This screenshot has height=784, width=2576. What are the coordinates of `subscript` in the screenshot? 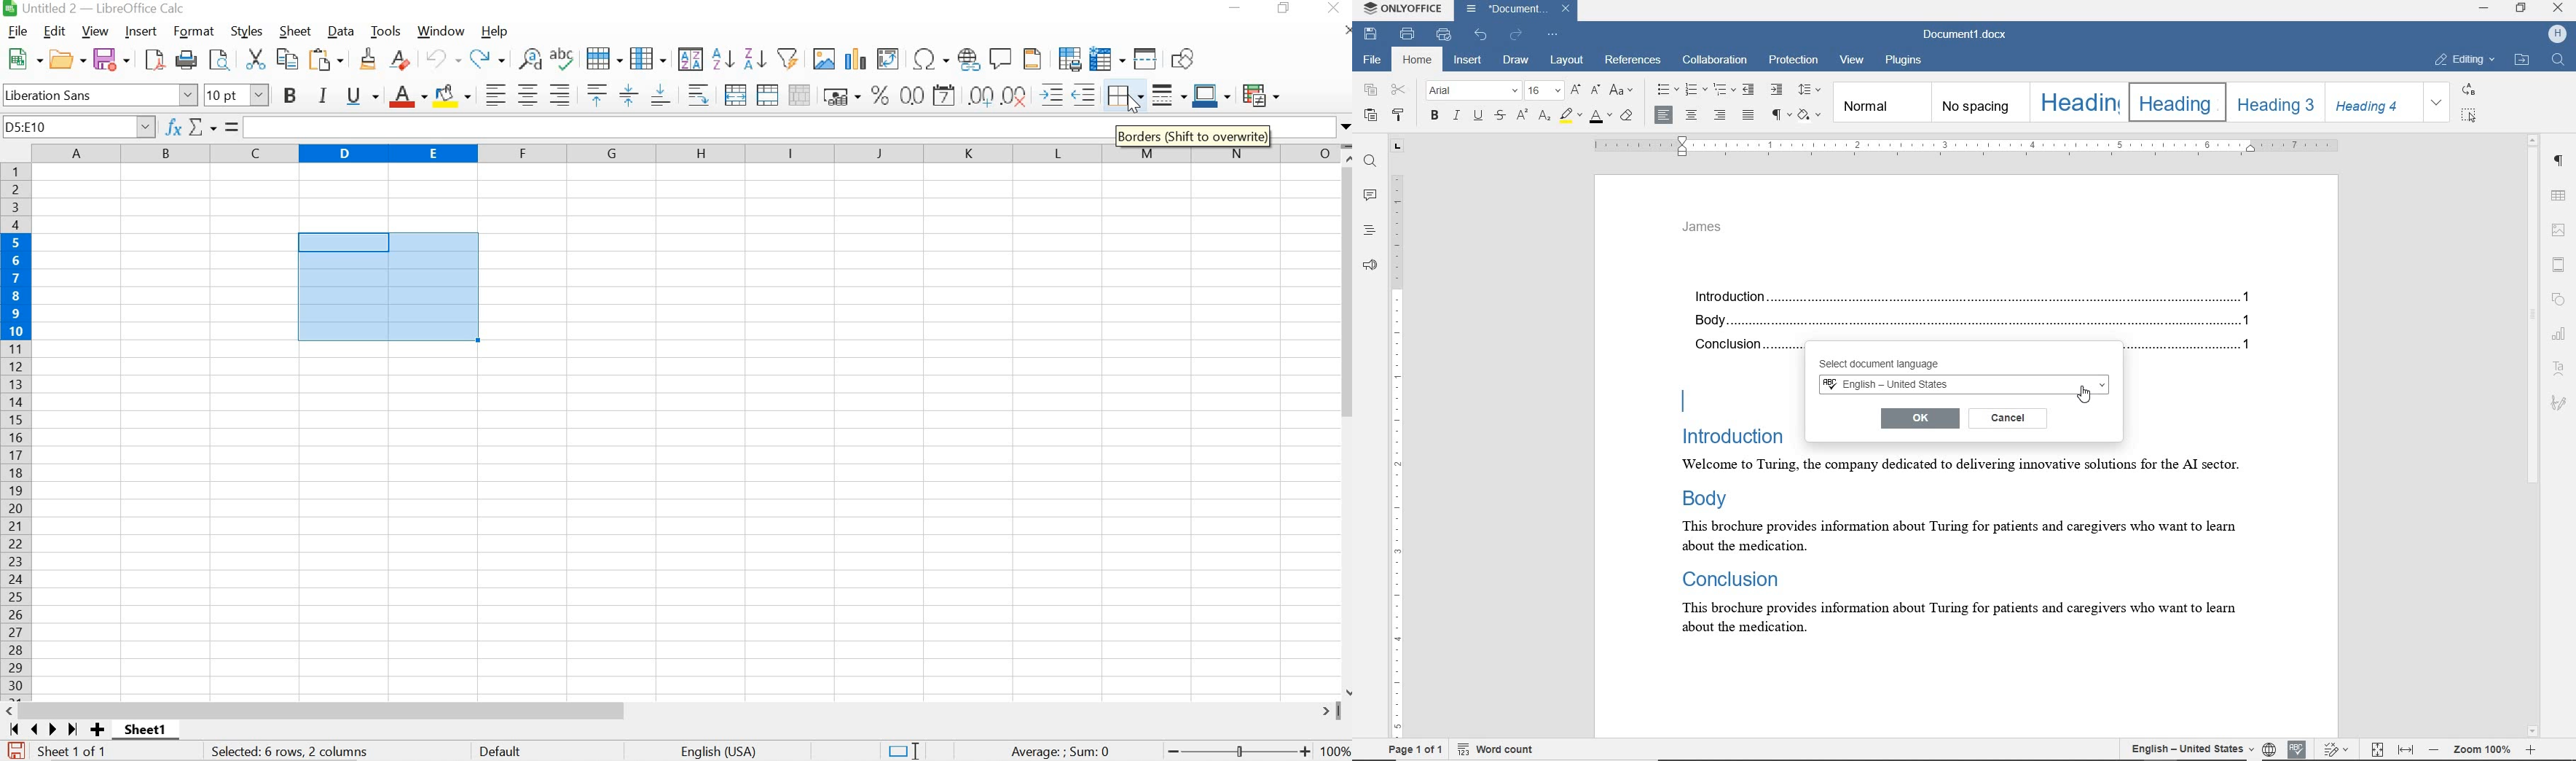 It's located at (1544, 116).